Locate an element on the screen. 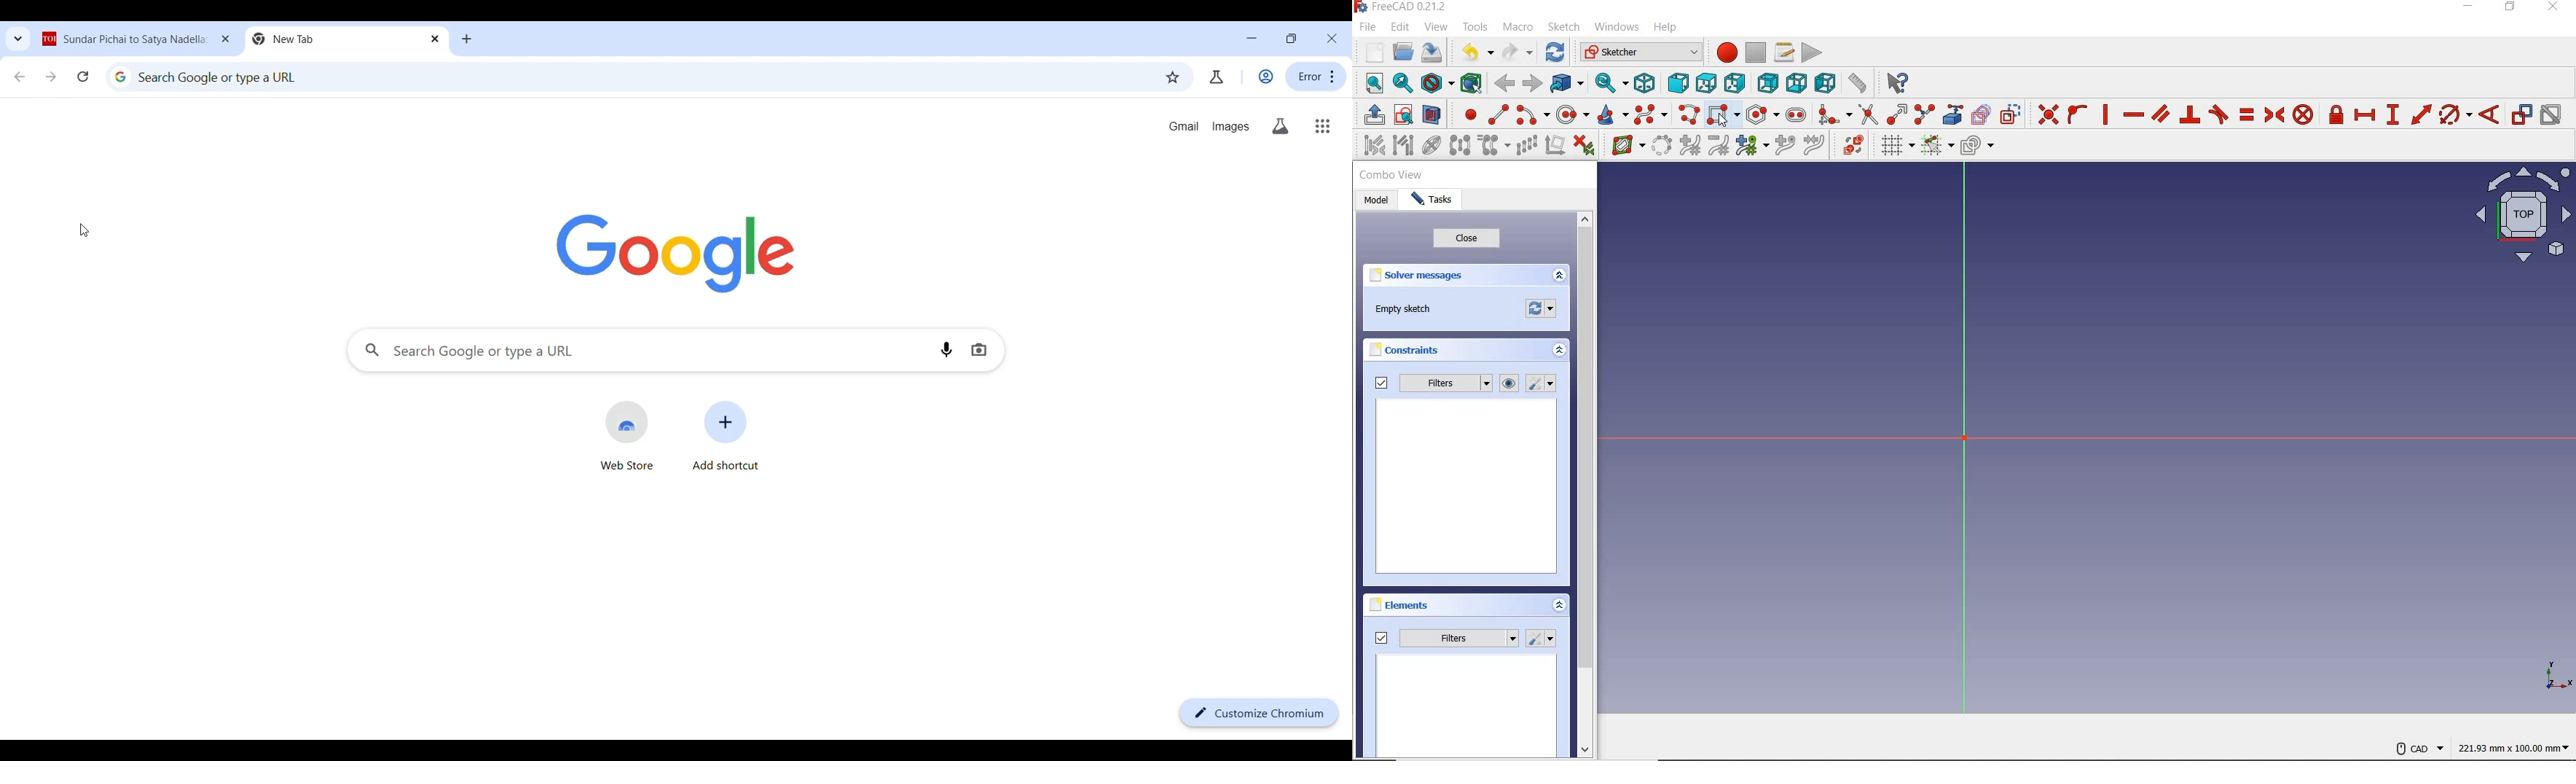 This screenshot has width=2576, height=784. create conic is located at coordinates (1614, 115).